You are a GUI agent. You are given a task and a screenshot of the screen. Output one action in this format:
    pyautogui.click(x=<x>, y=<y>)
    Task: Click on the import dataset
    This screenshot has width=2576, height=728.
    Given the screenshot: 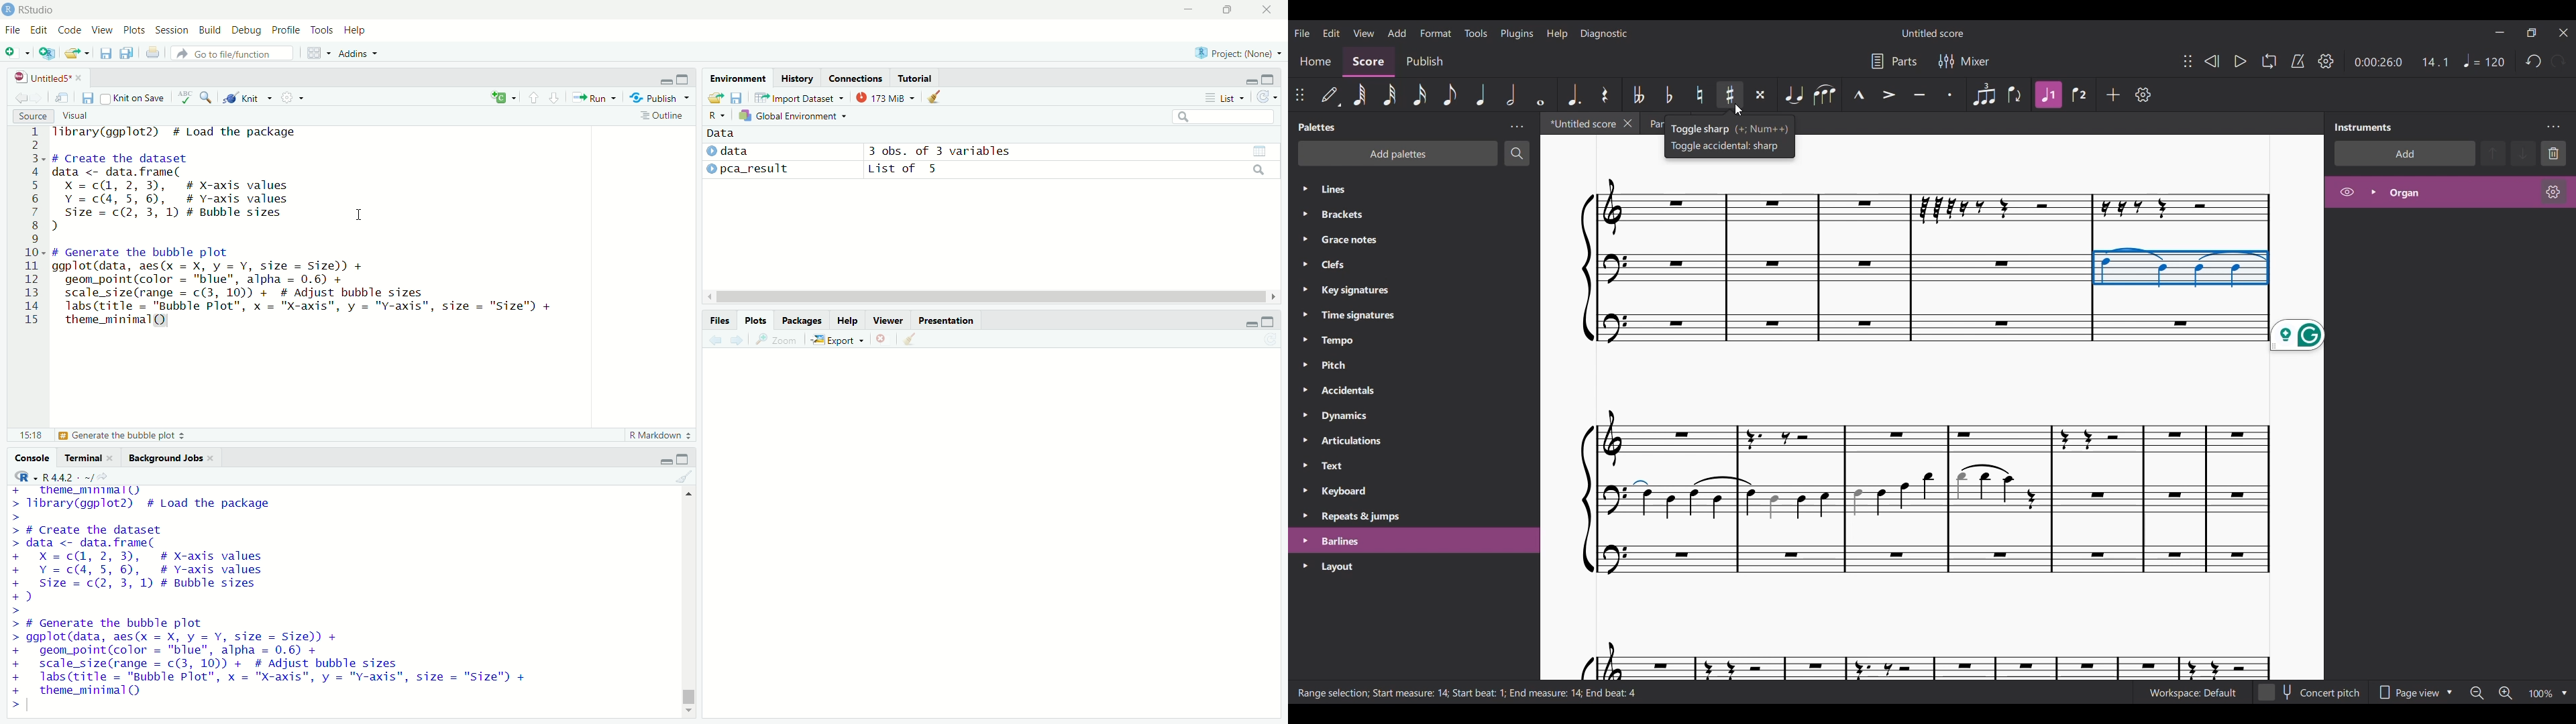 What is the action you would take?
    pyautogui.click(x=798, y=98)
    